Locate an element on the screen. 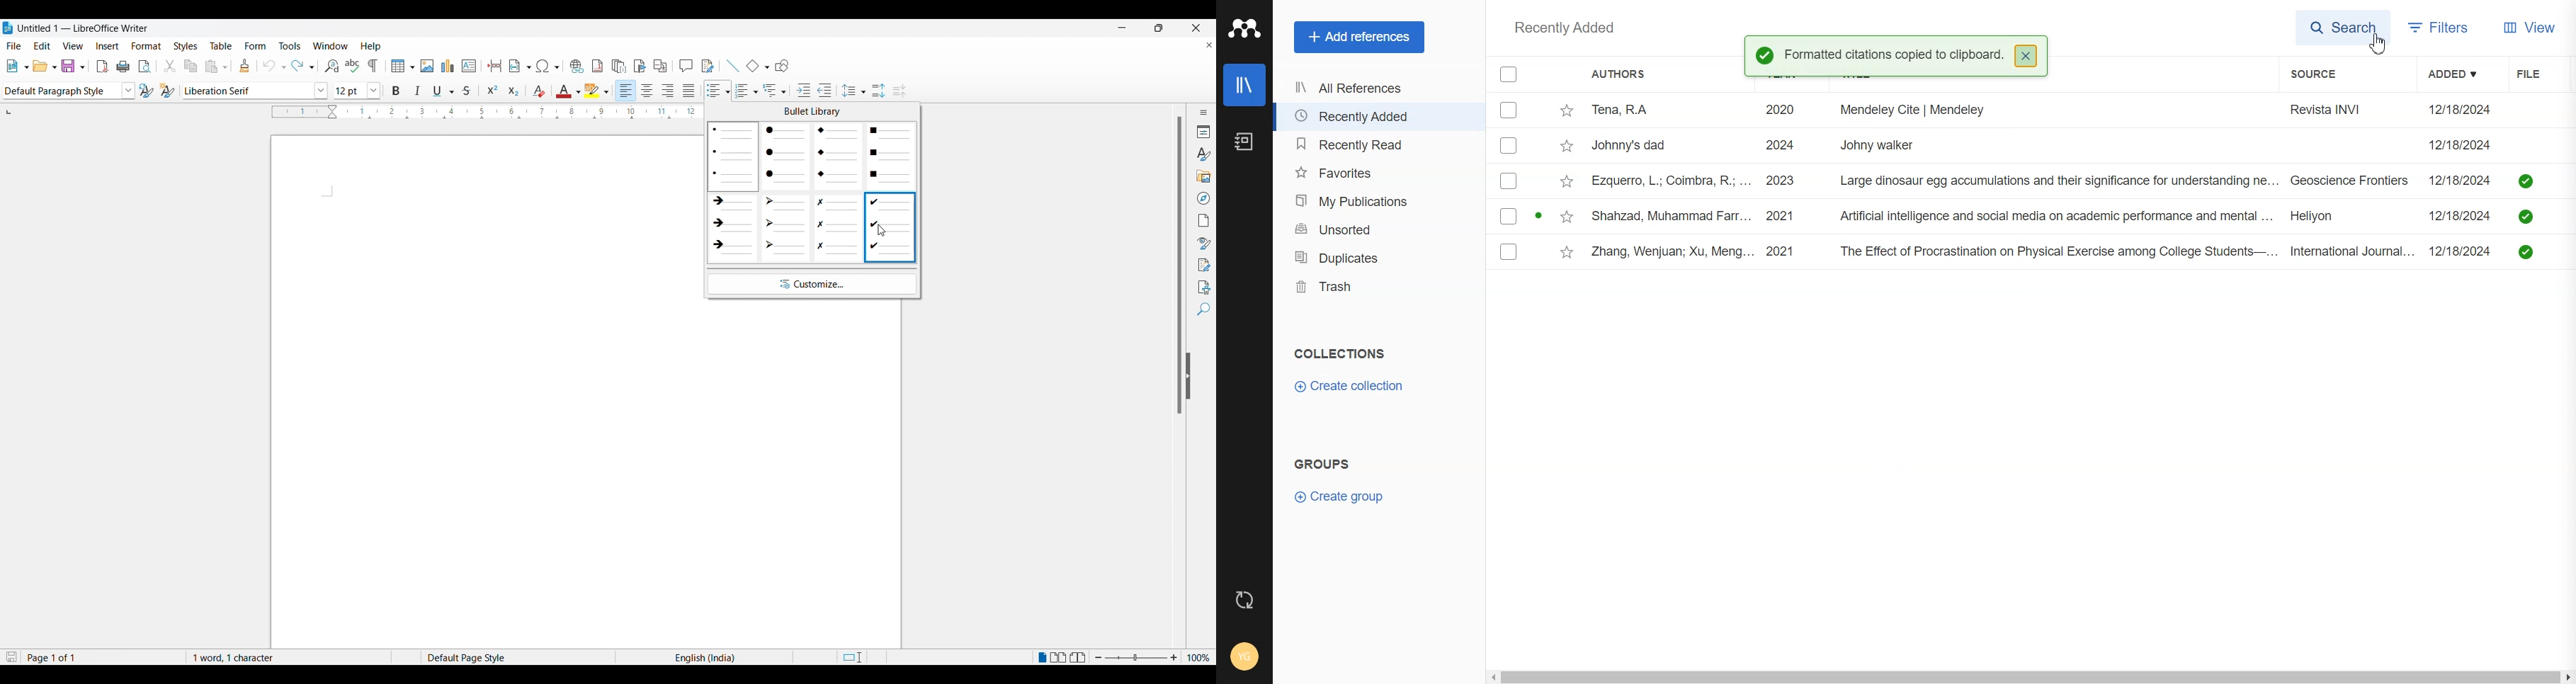  find and replace is located at coordinates (329, 65).